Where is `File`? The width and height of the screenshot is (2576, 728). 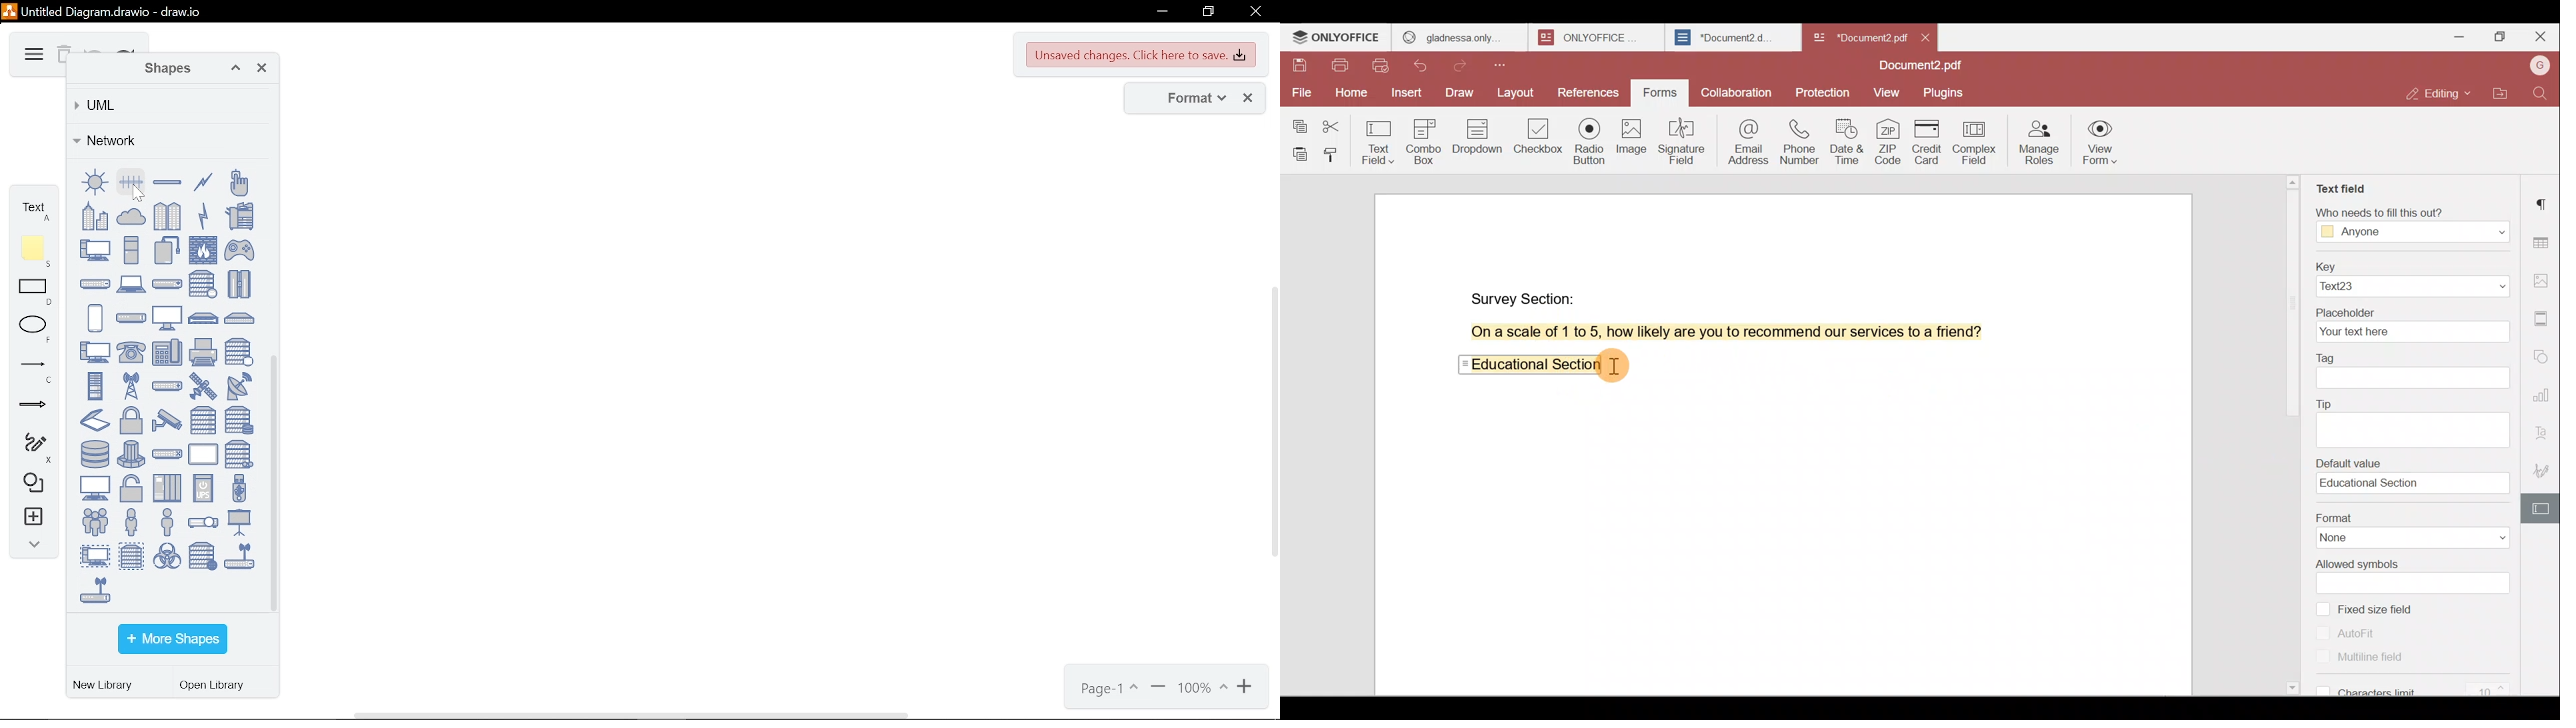 File is located at coordinates (1300, 93).